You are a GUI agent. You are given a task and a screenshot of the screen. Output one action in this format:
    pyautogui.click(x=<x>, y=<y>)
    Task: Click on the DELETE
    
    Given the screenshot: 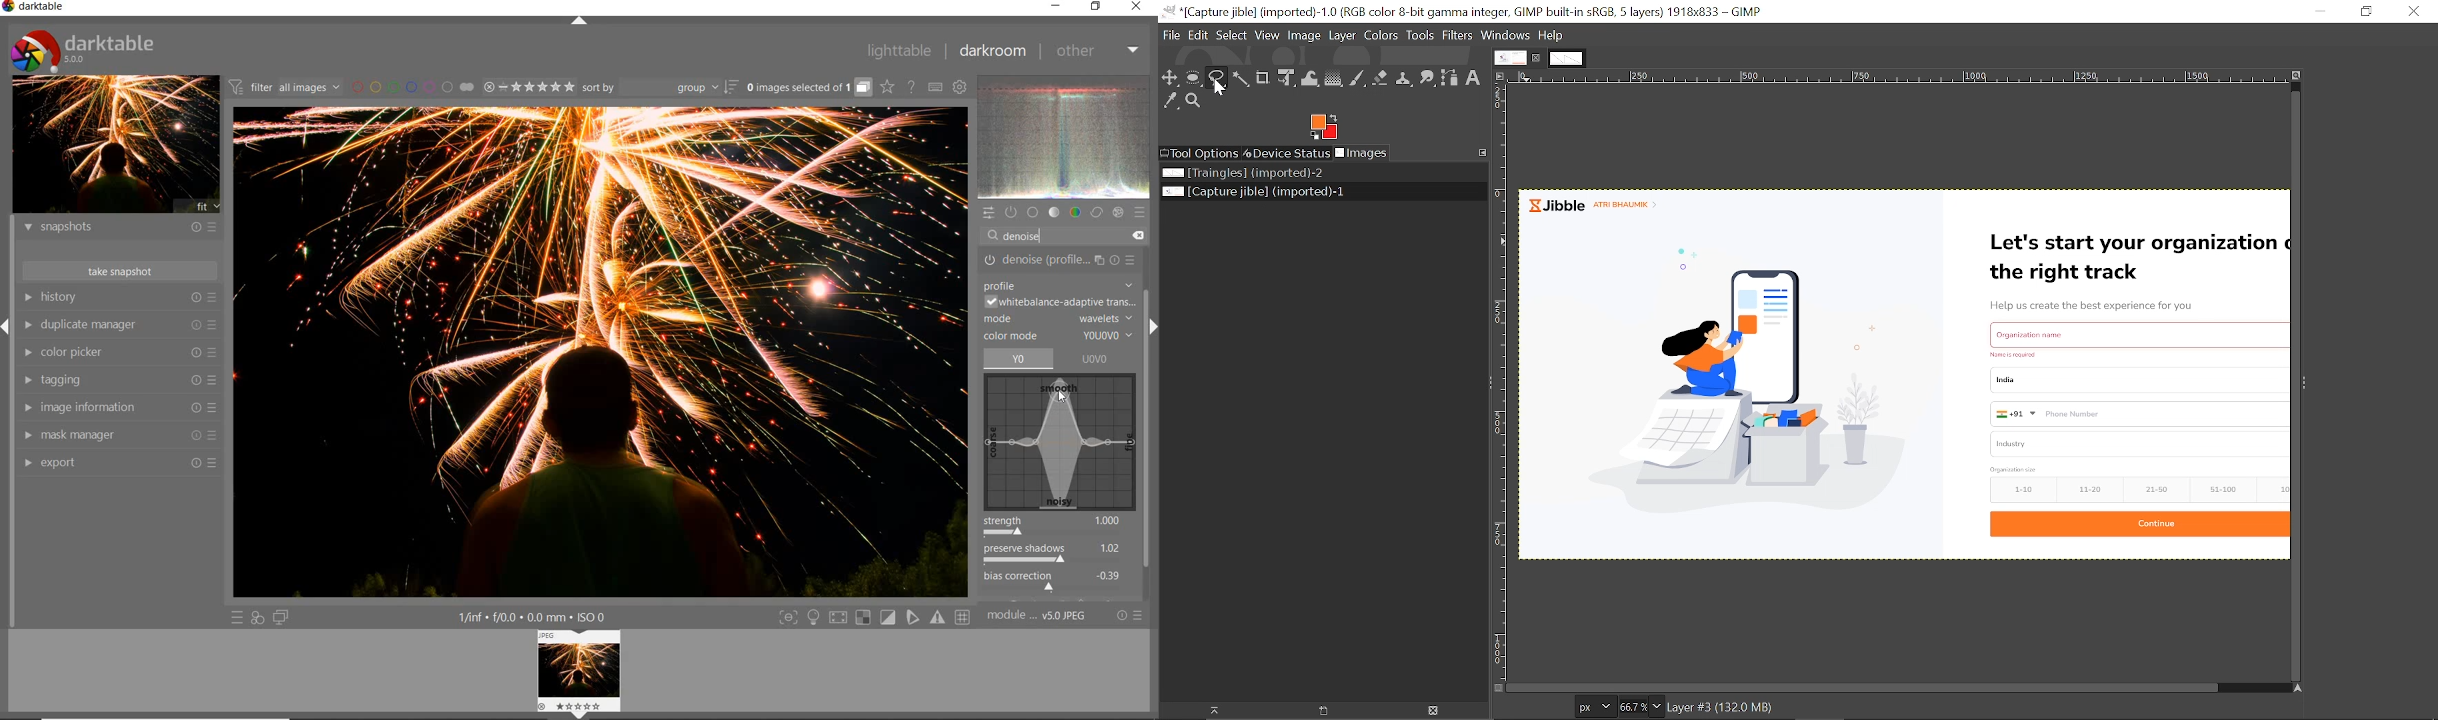 What is the action you would take?
    pyautogui.click(x=1140, y=236)
    